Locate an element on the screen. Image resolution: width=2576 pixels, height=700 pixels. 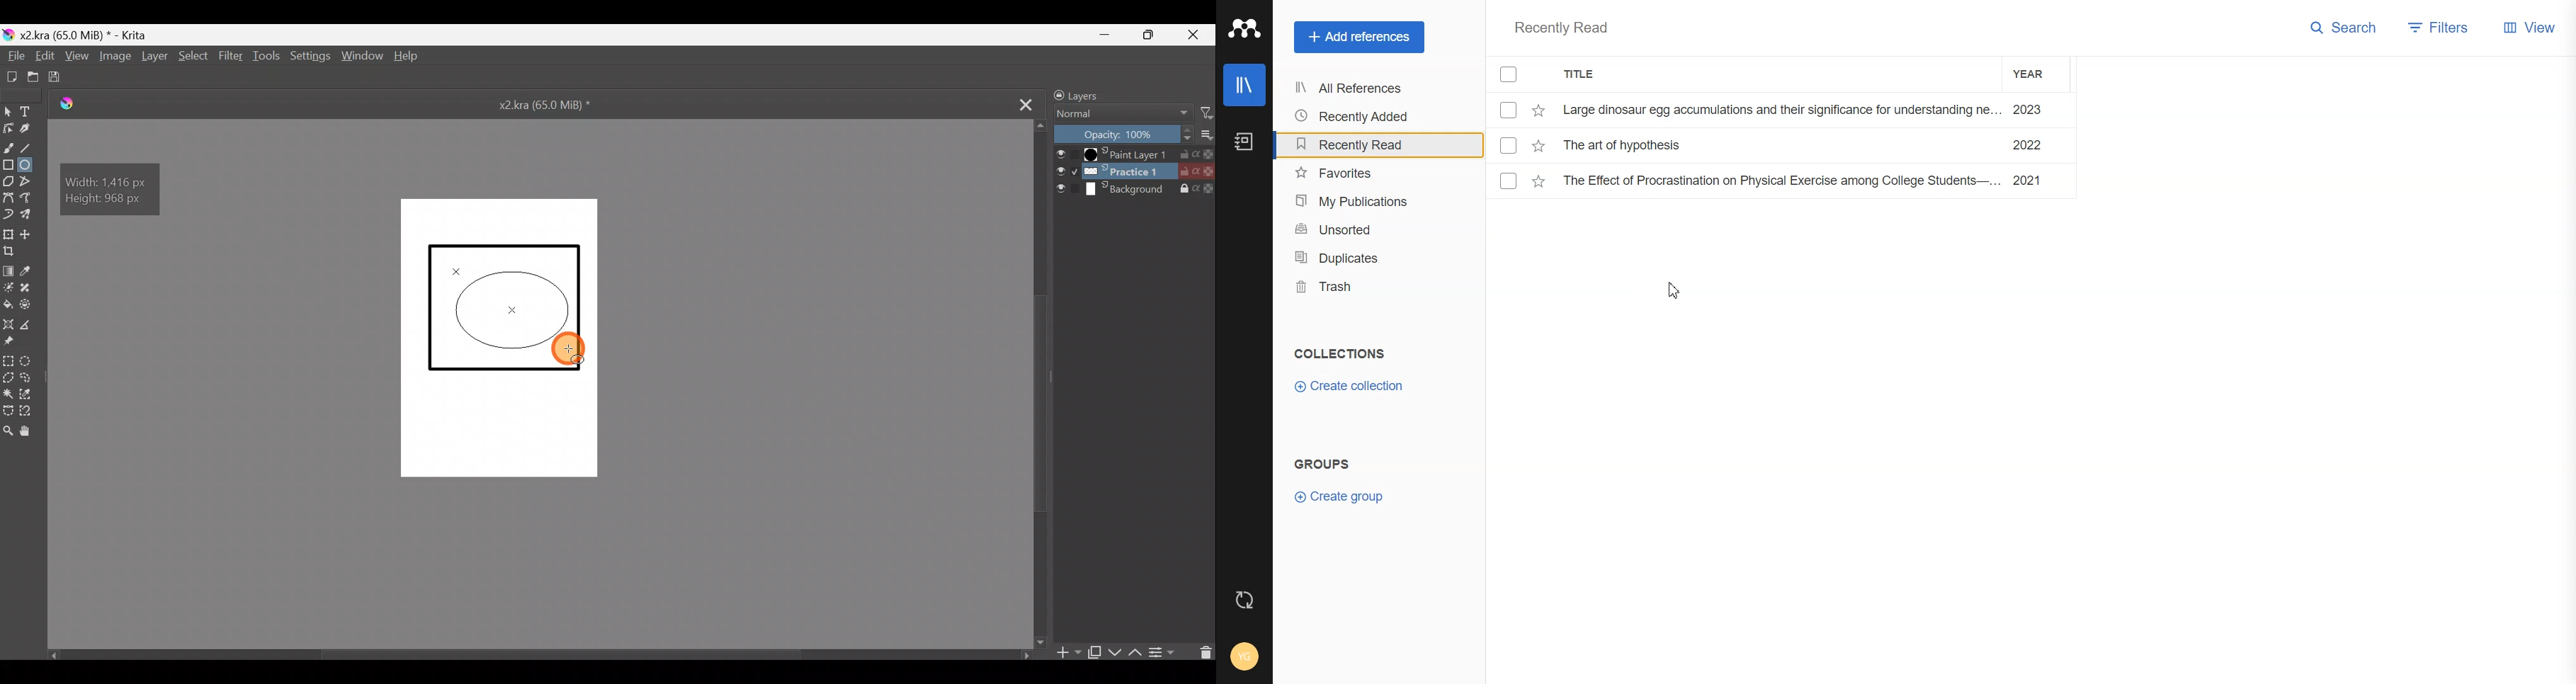
Polygon tool is located at coordinates (8, 181).